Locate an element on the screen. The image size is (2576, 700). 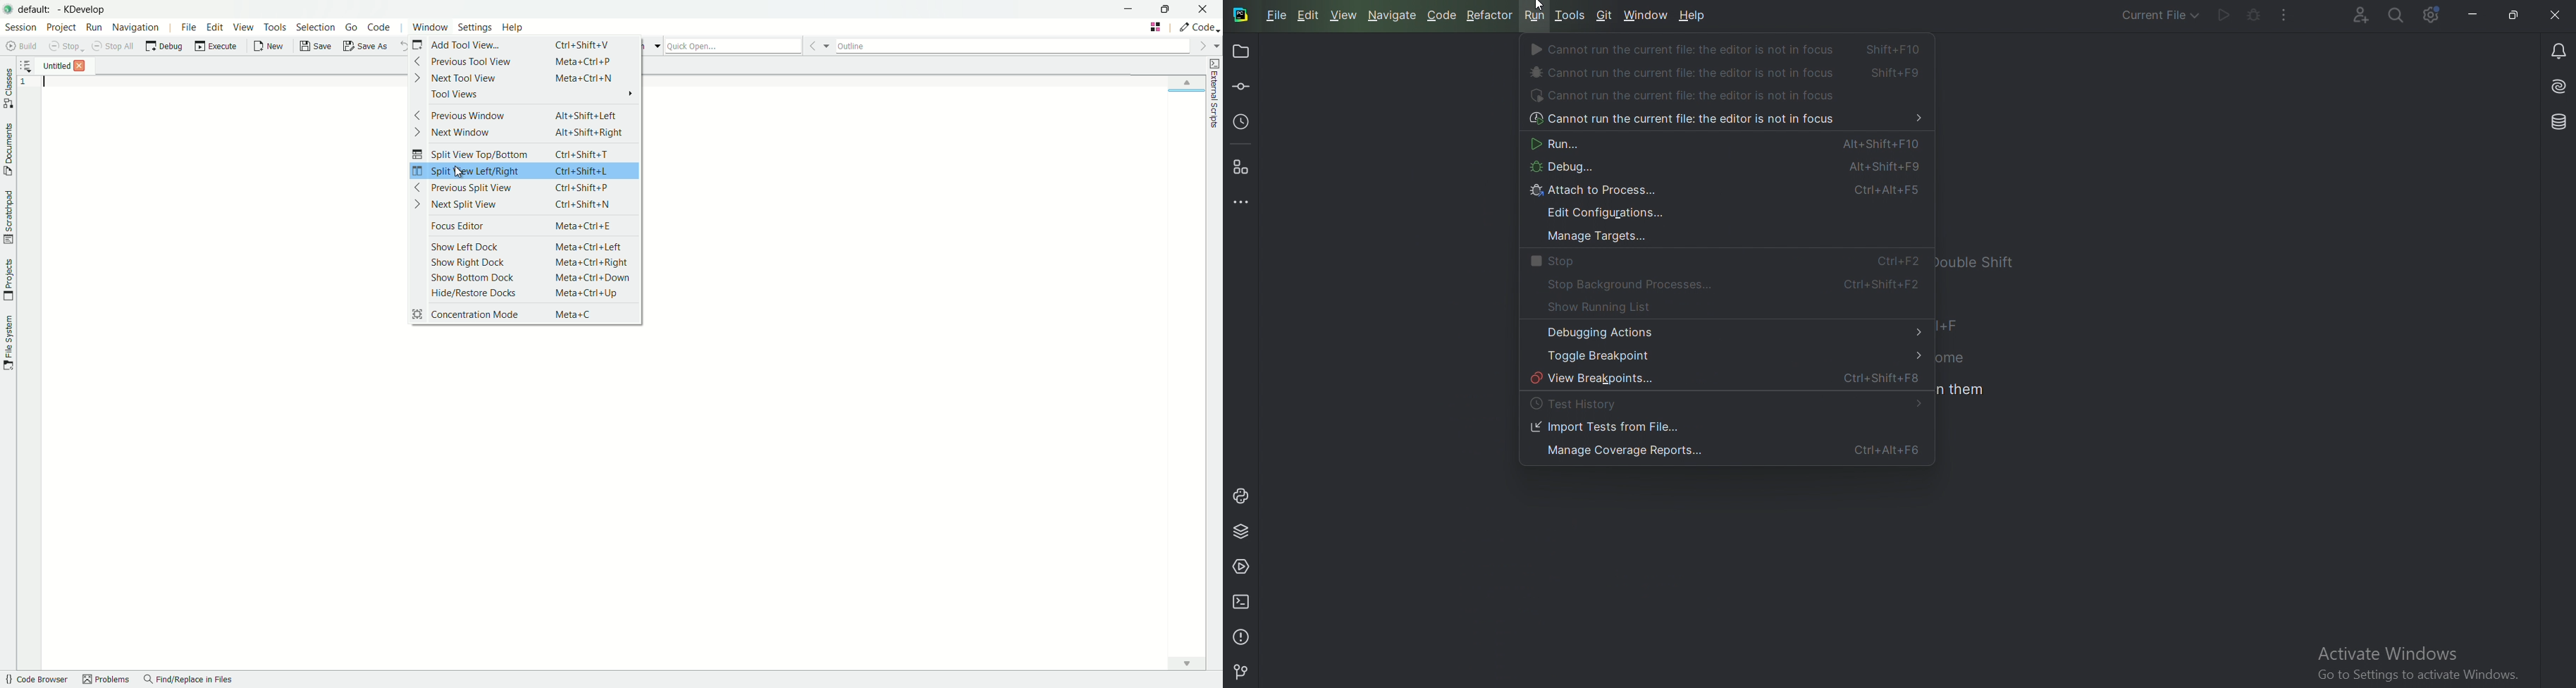
Manage coverage reports is located at coordinates (1723, 452).